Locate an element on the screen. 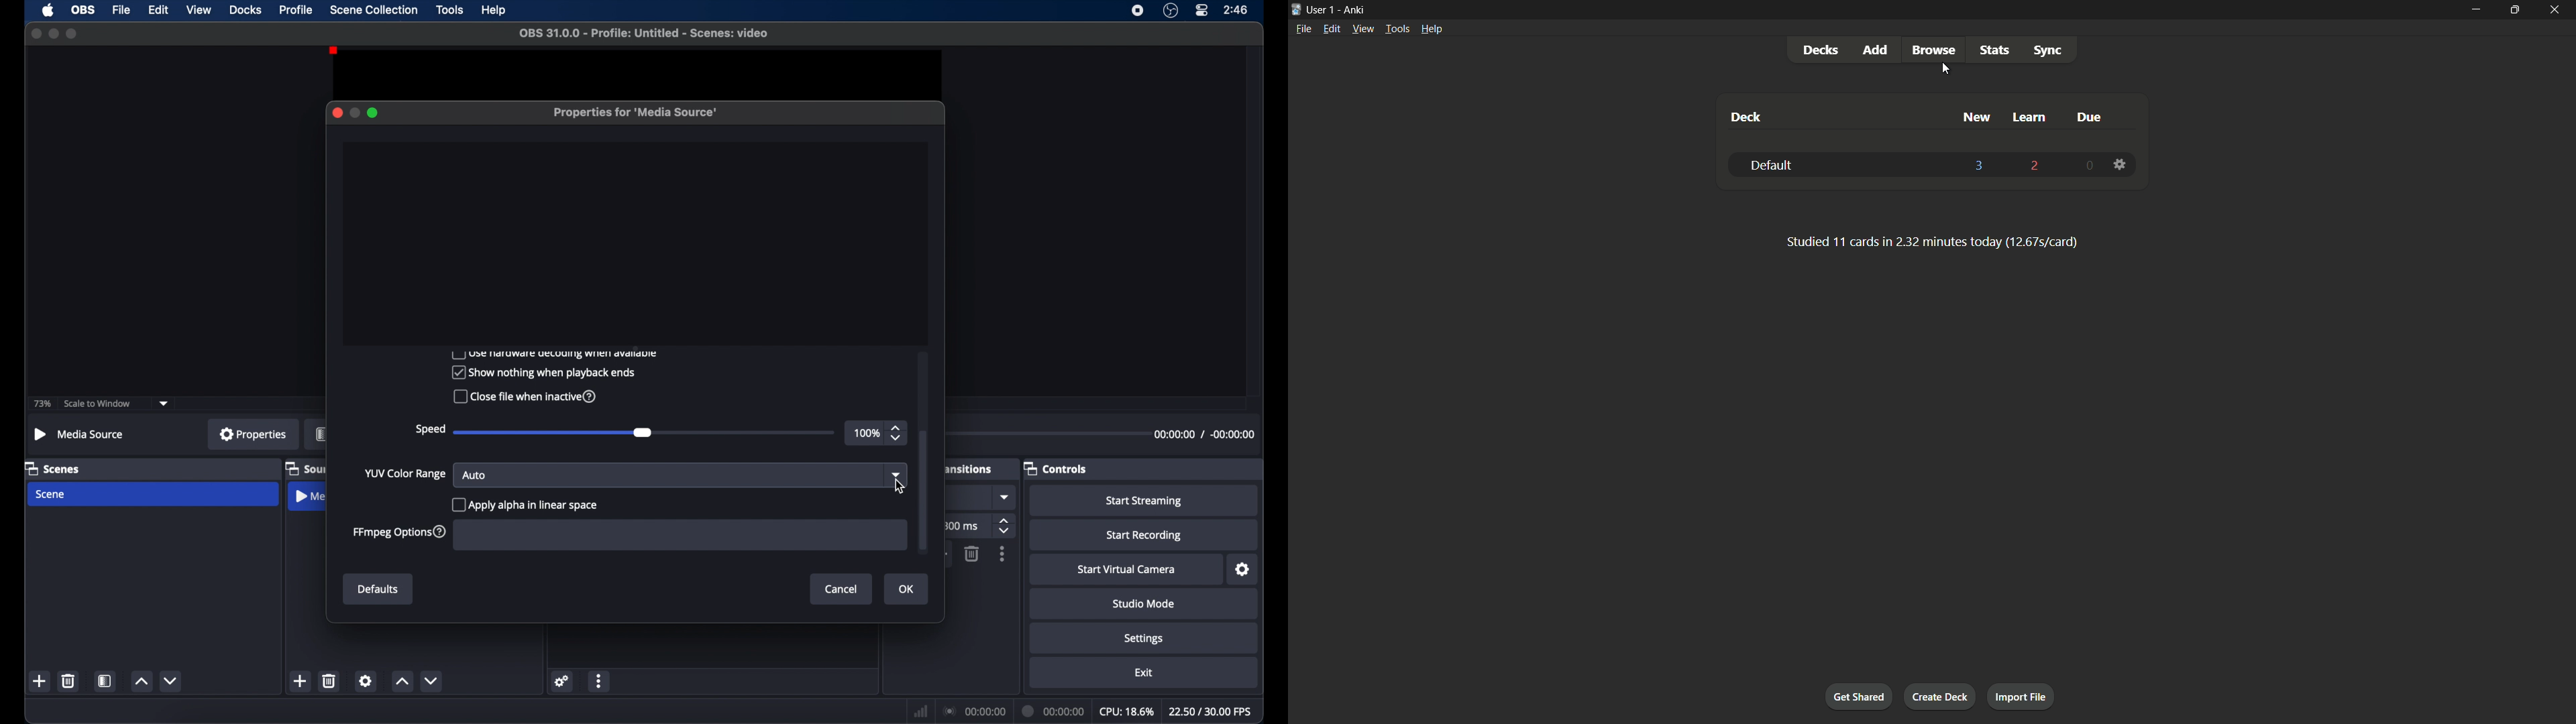 This screenshot has height=728, width=2576. file is located at coordinates (122, 10).